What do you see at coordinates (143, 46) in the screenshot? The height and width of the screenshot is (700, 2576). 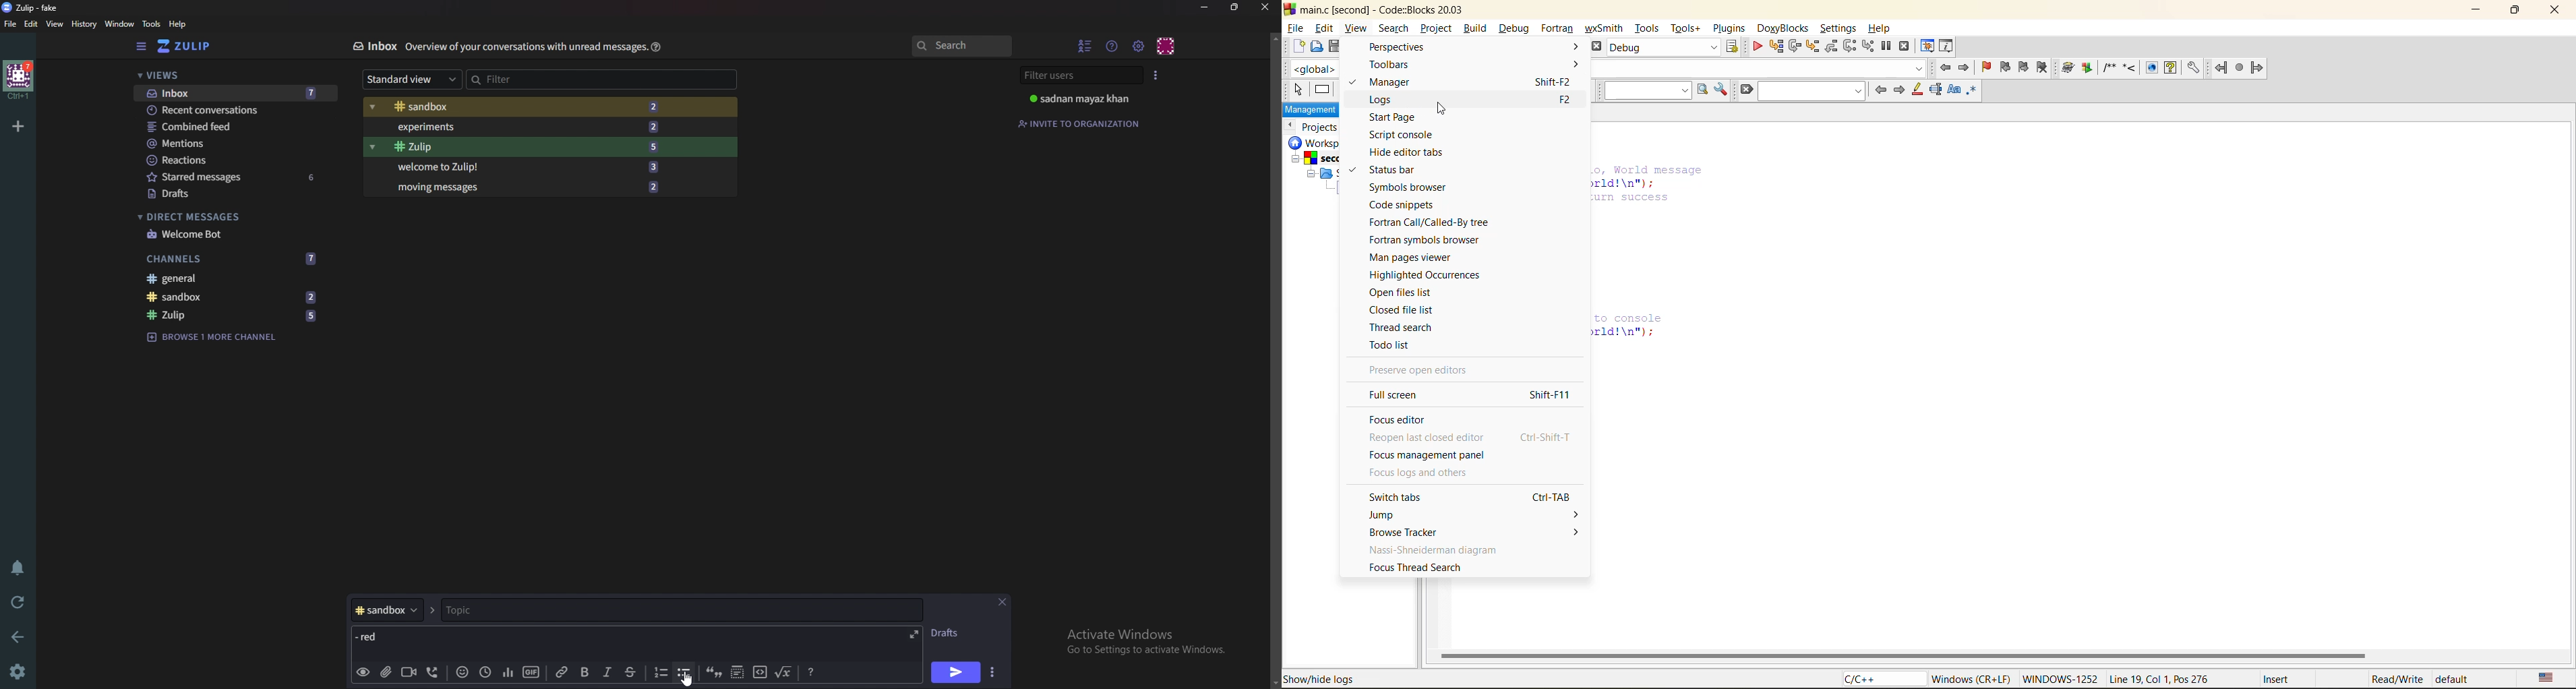 I see `Hide sidebar` at bounding box center [143, 46].